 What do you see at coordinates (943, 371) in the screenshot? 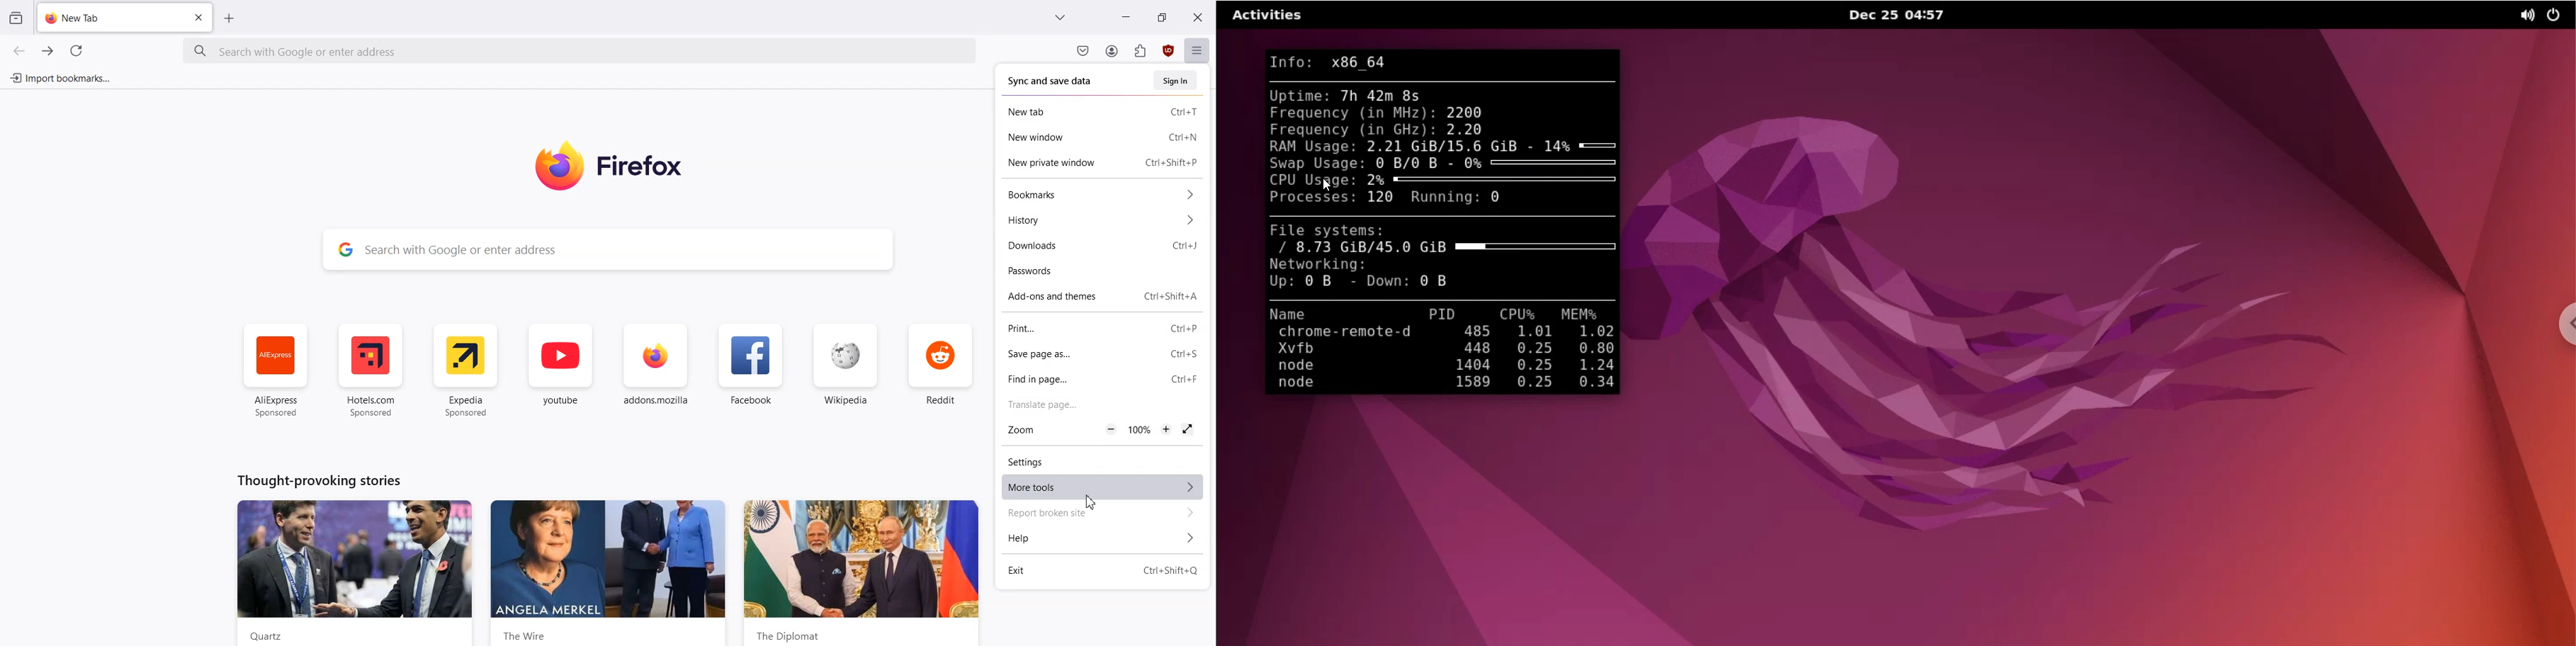
I see `Reddit` at bounding box center [943, 371].